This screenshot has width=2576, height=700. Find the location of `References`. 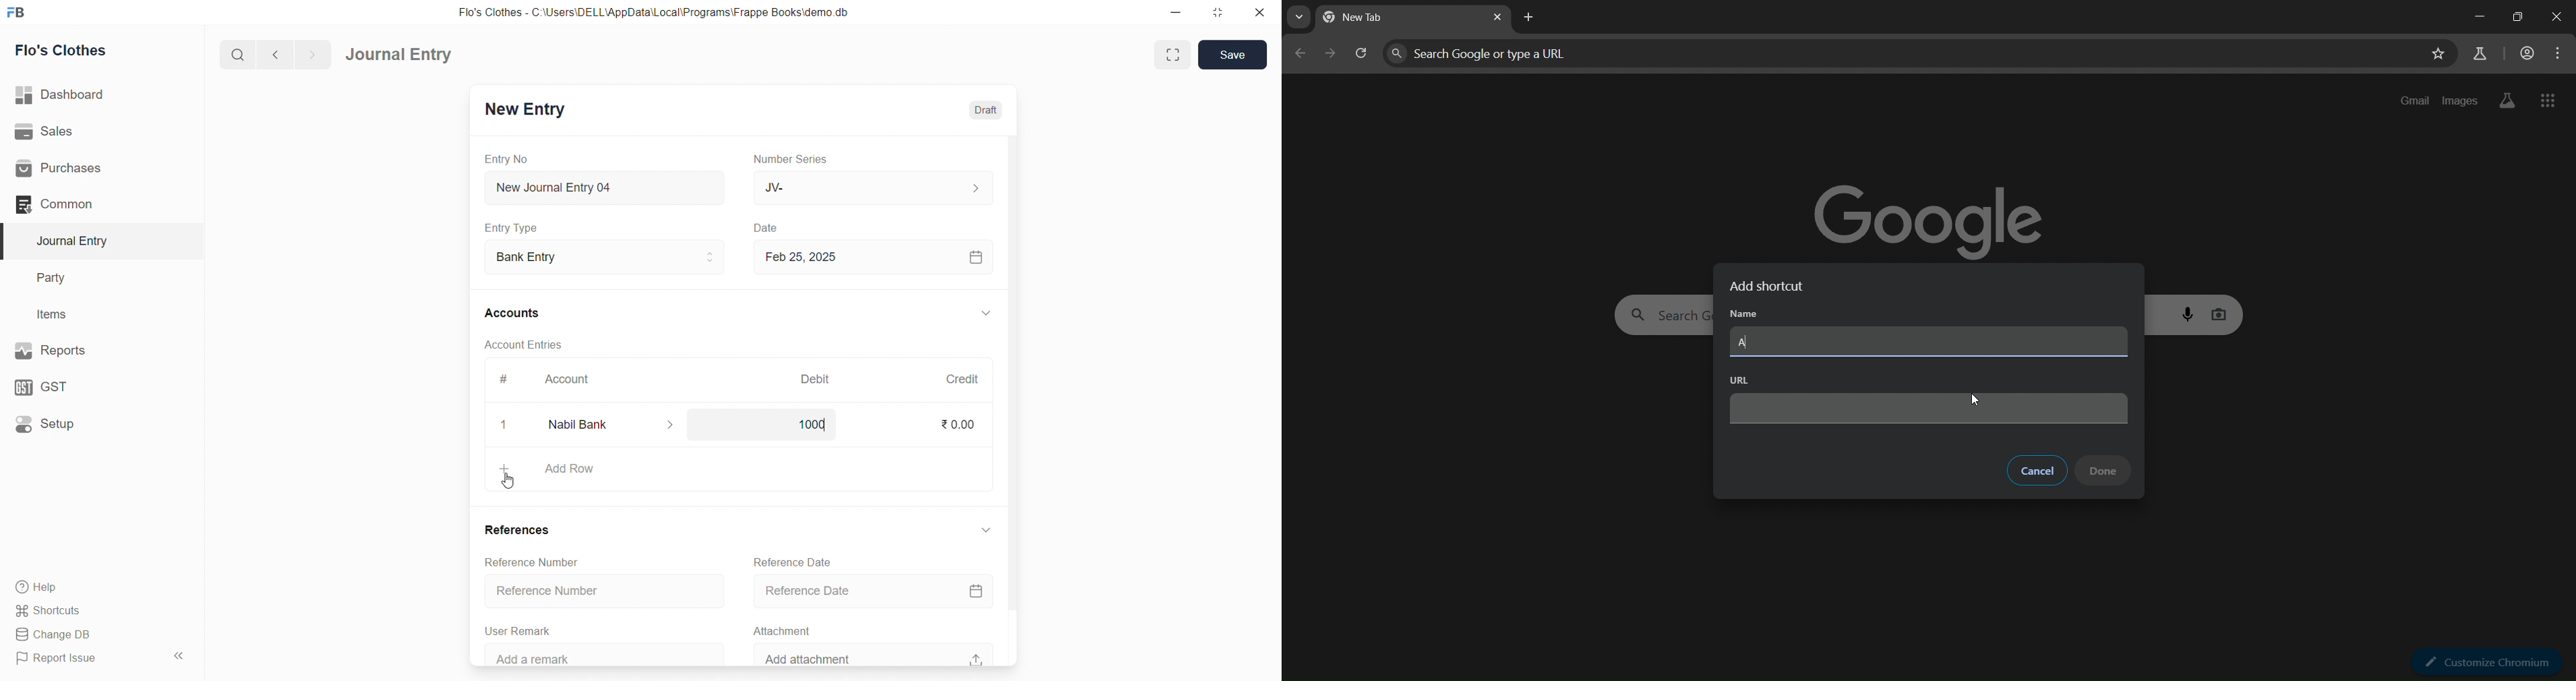

References is located at coordinates (511, 529).